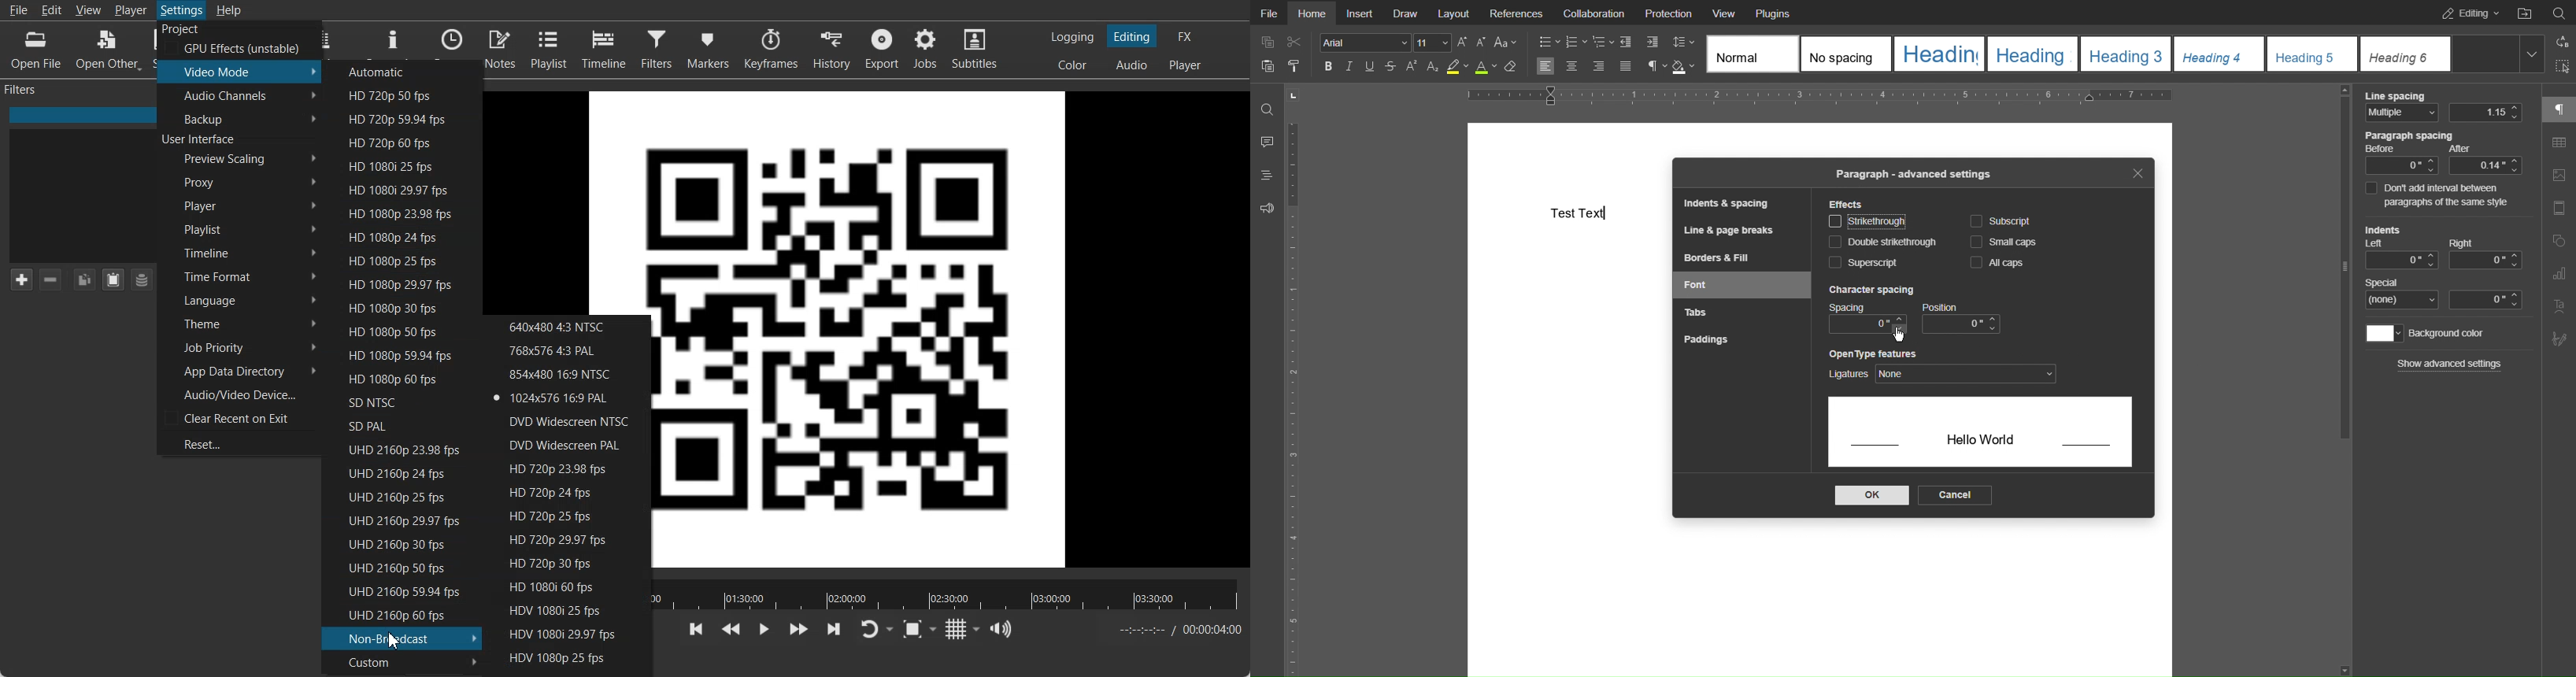  What do you see at coordinates (501, 48) in the screenshot?
I see `Notes` at bounding box center [501, 48].